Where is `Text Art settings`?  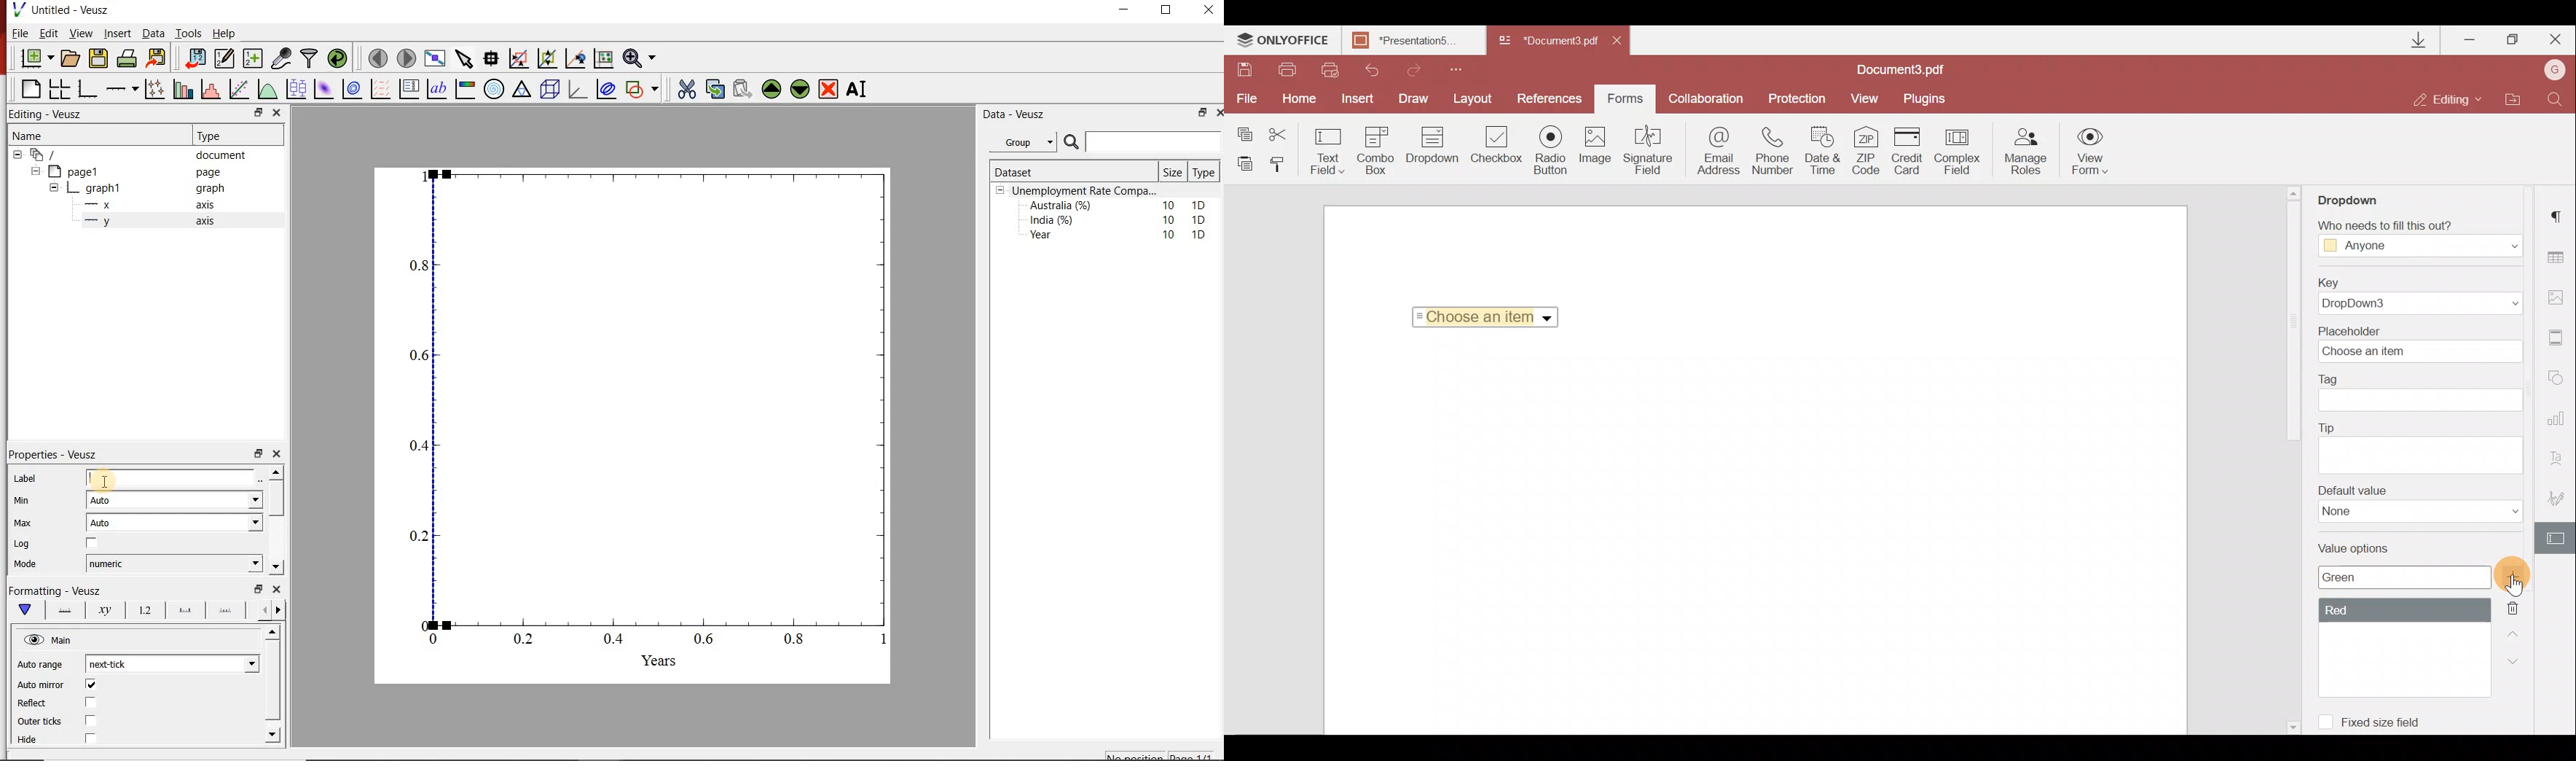 Text Art settings is located at coordinates (2561, 457).